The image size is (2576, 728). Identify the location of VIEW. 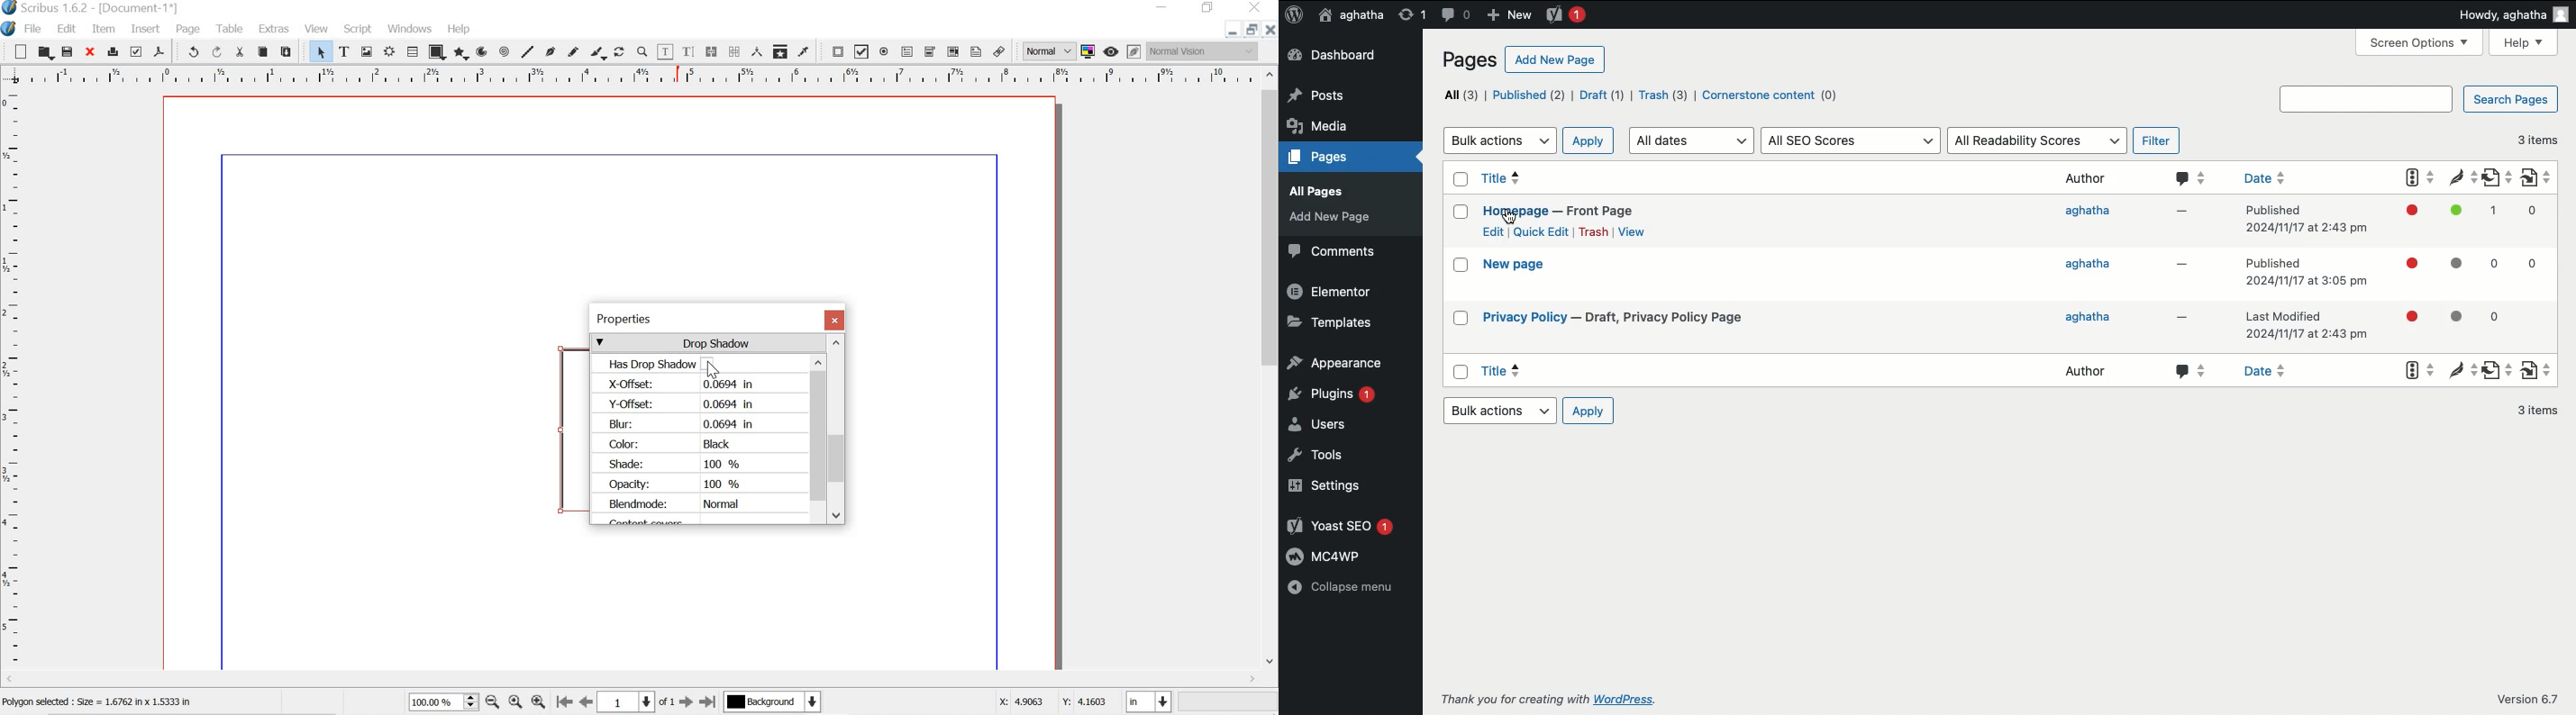
(315, 29).